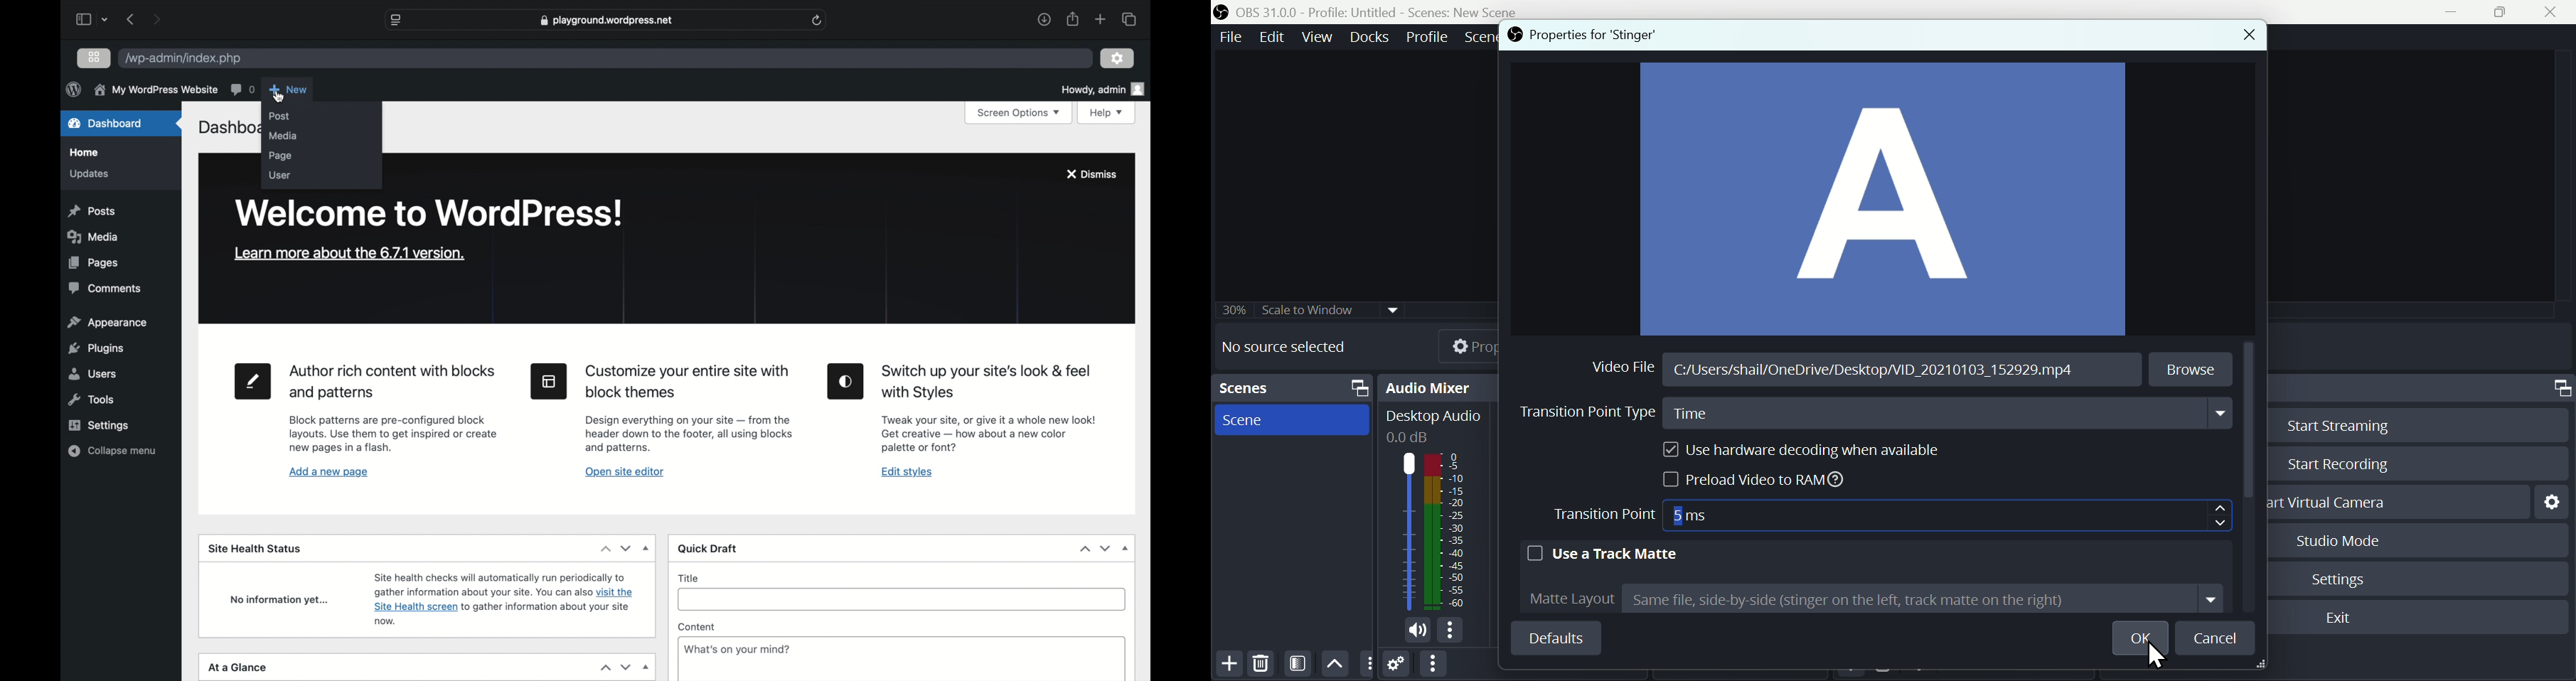 This screenshot has height=700, width=2576. What do you see at coordinates (279, 176) in the screenshot?
I see `user` at bounding box center [279, 176].